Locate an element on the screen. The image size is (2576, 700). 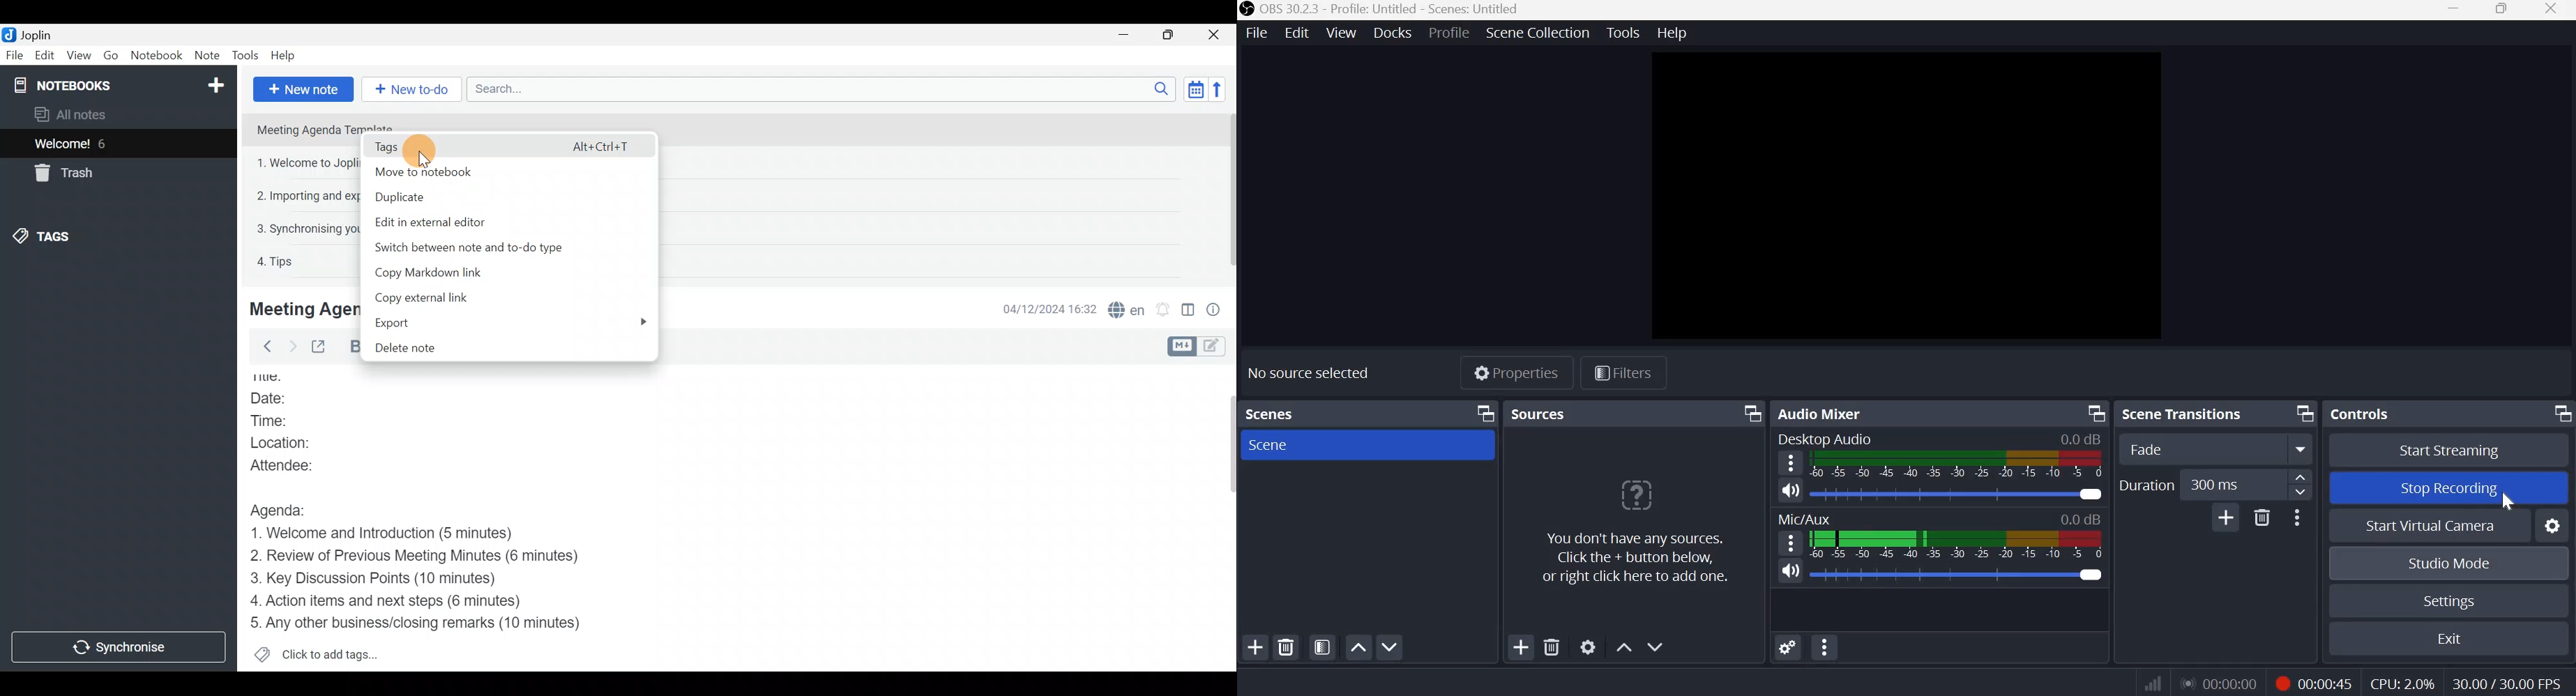
1. Welcome and Introduction (5 minutes) is located at coordinates (403, 534).